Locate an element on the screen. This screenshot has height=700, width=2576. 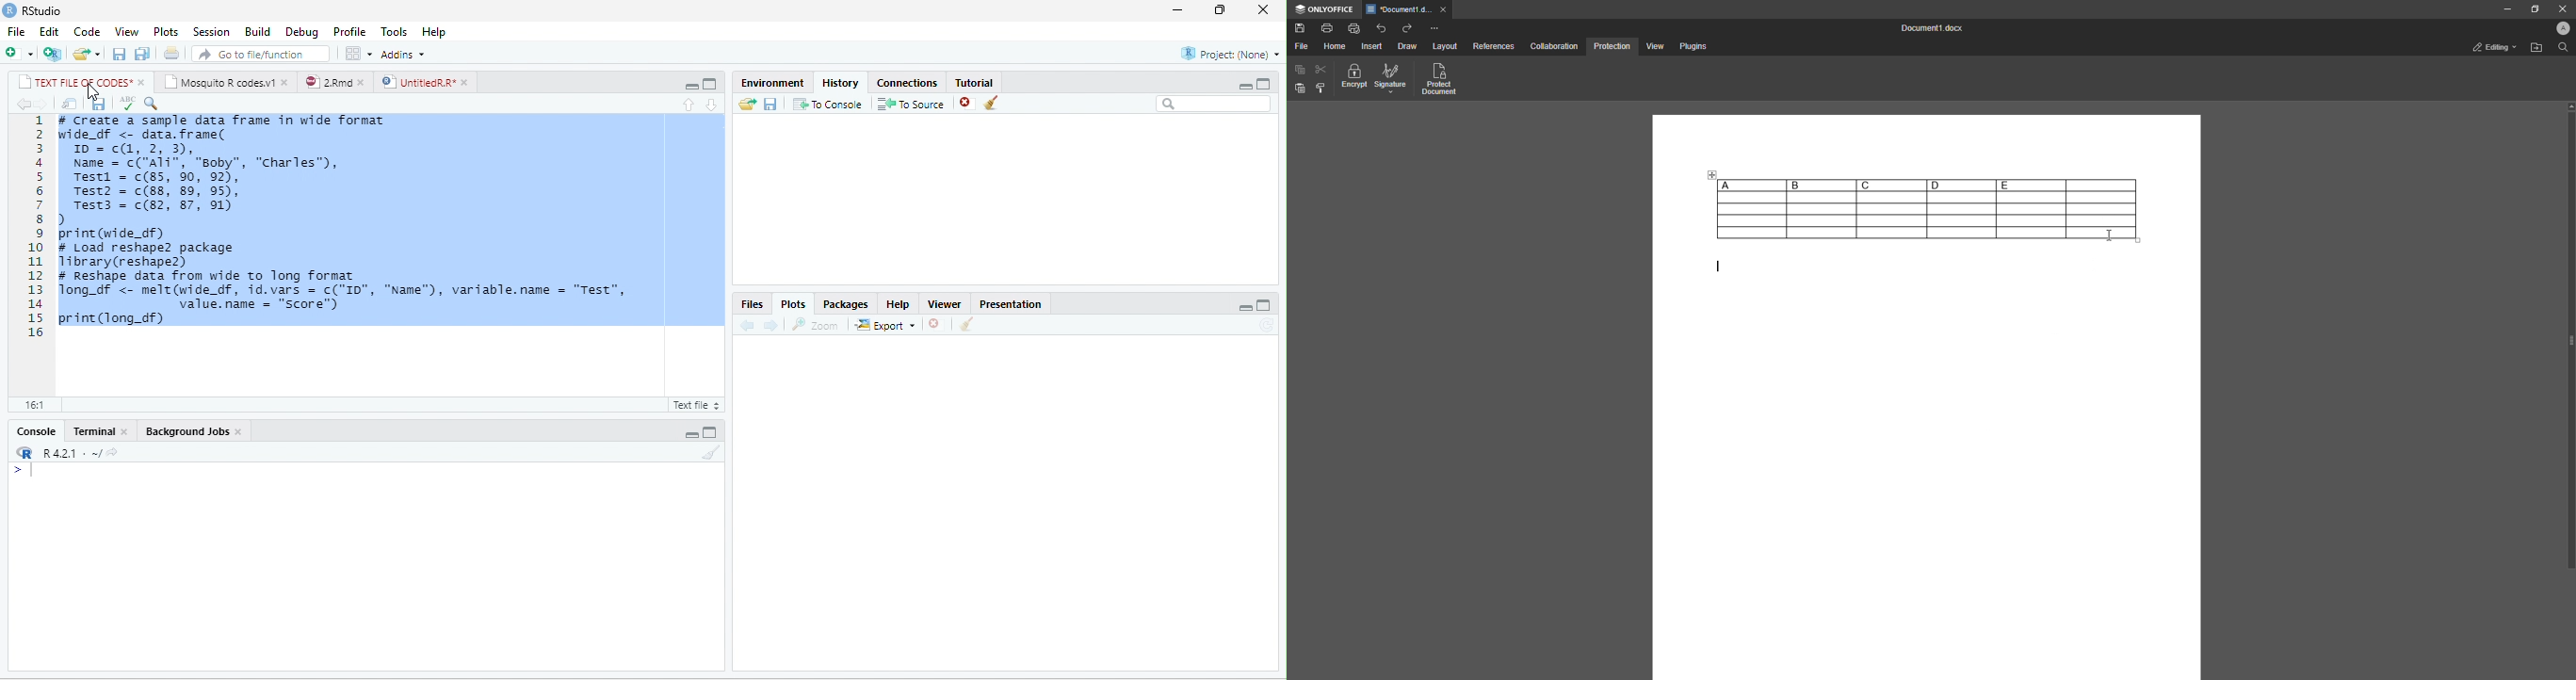
close is located at coordinates (286, 81).